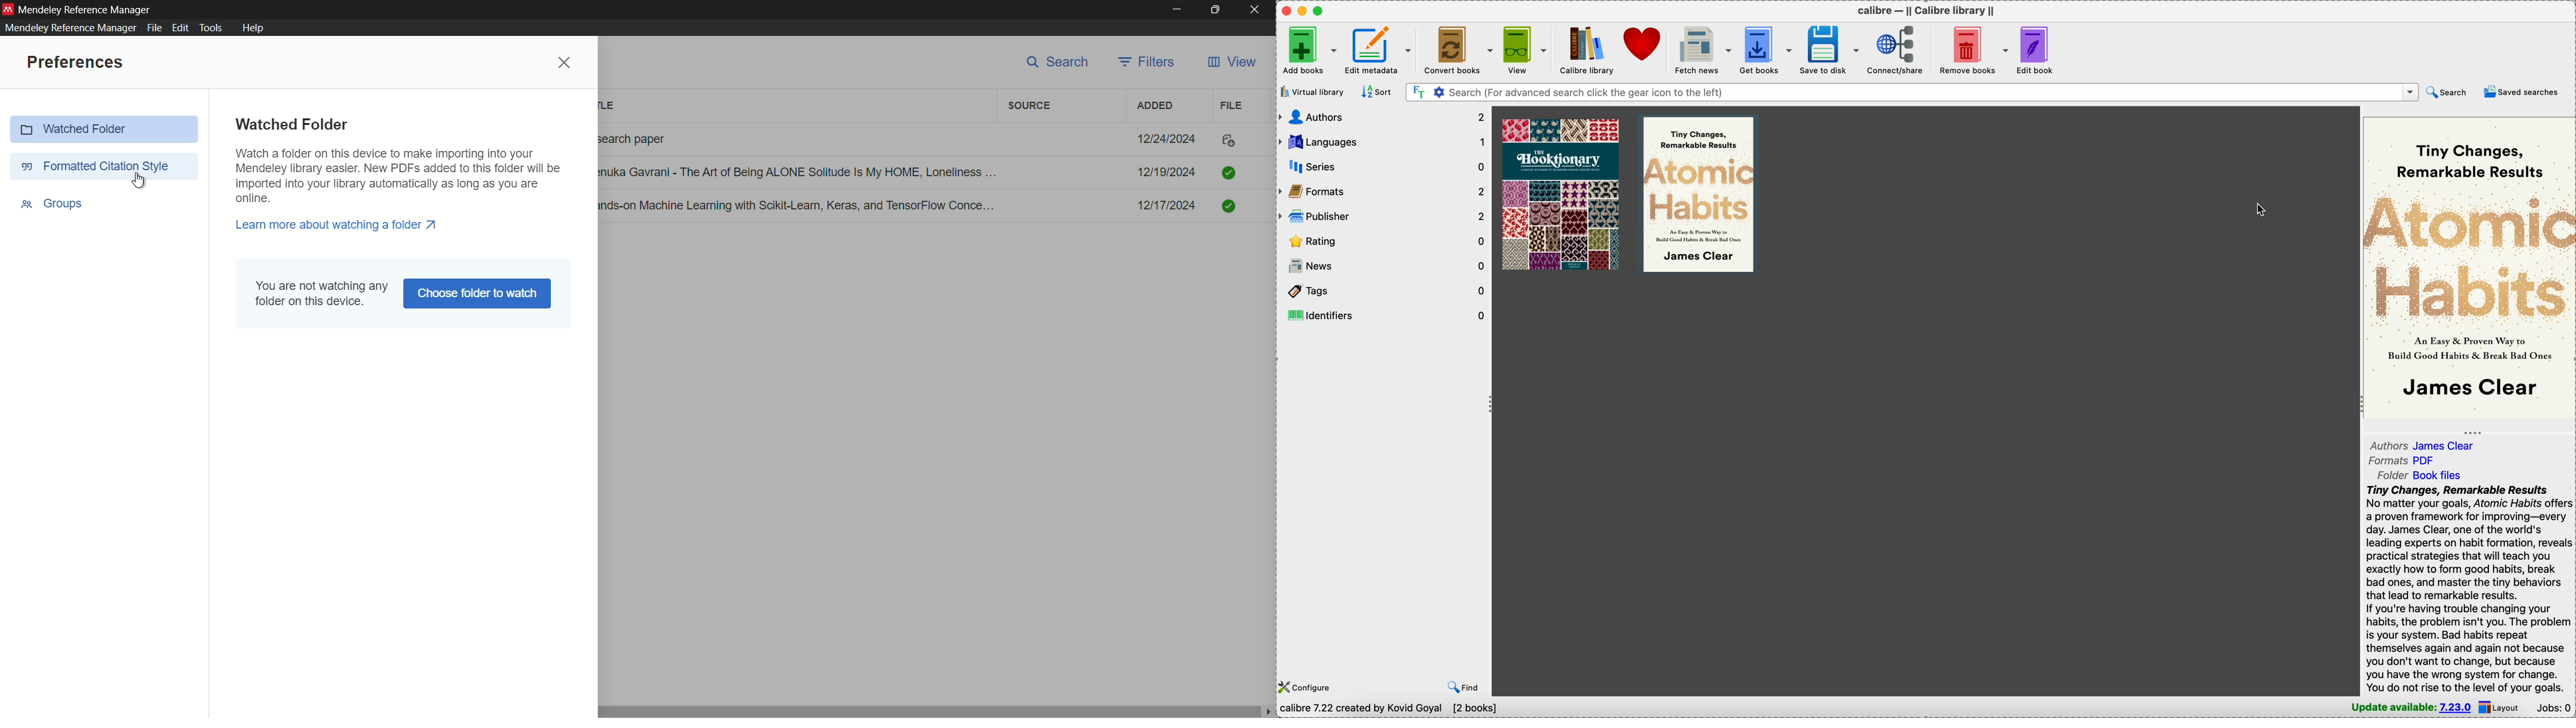 The width and height of the screenshot is (2576, 728). Describe the element at coordinates (1059, 63) in the screenshot. I see `search` at that location.